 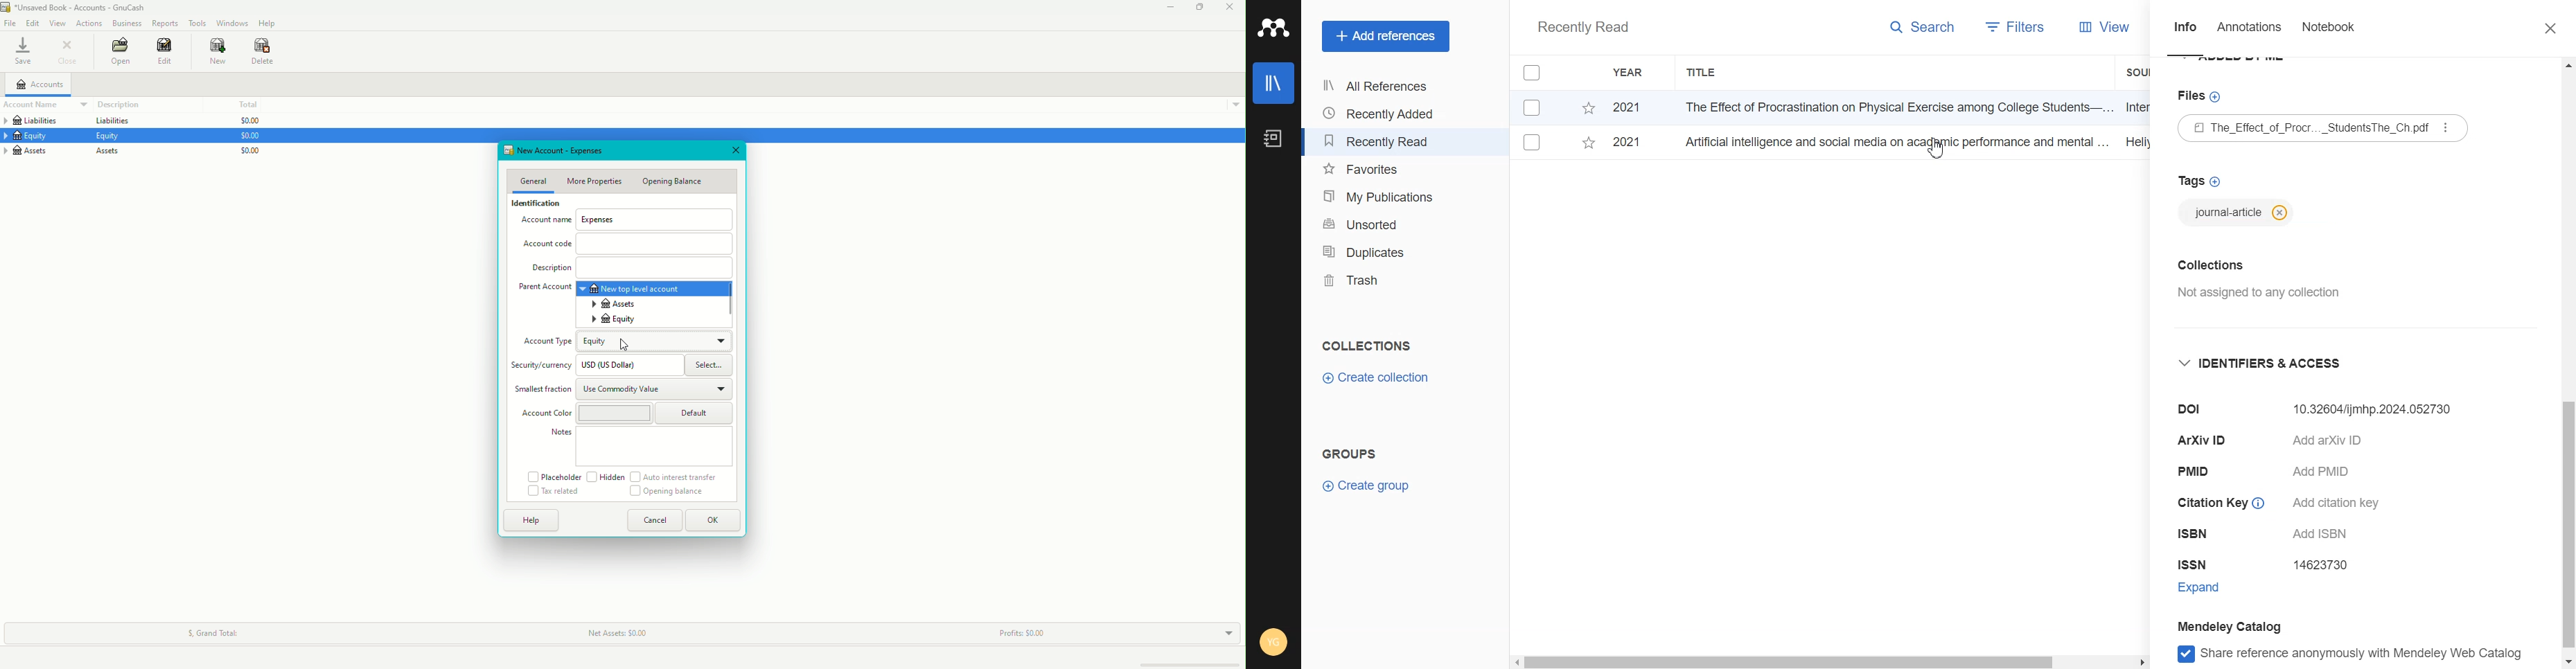 What do you see at coordinates (1353, 454) in the screenshot?
I see `Groups` at bounding box center [1353, 454].